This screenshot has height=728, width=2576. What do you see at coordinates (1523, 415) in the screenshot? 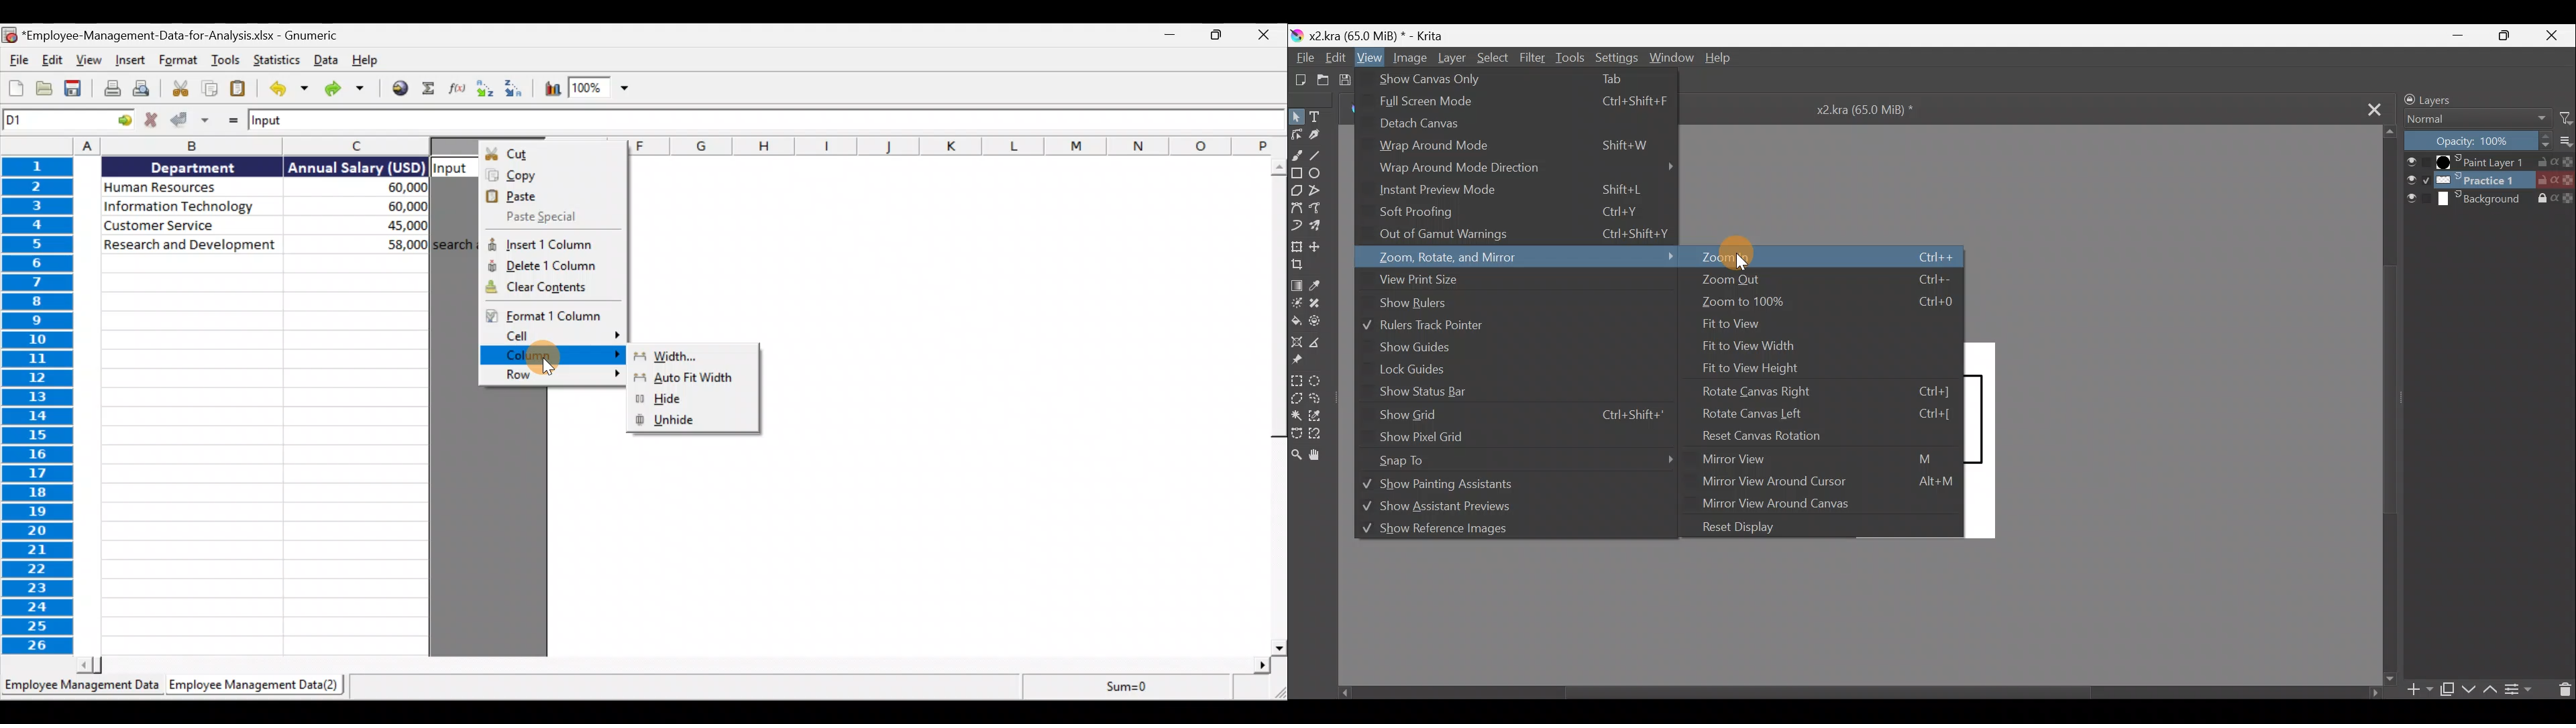
I see `Show grid  Ctrl+Shift+'` at bounding box center [1523, 415].